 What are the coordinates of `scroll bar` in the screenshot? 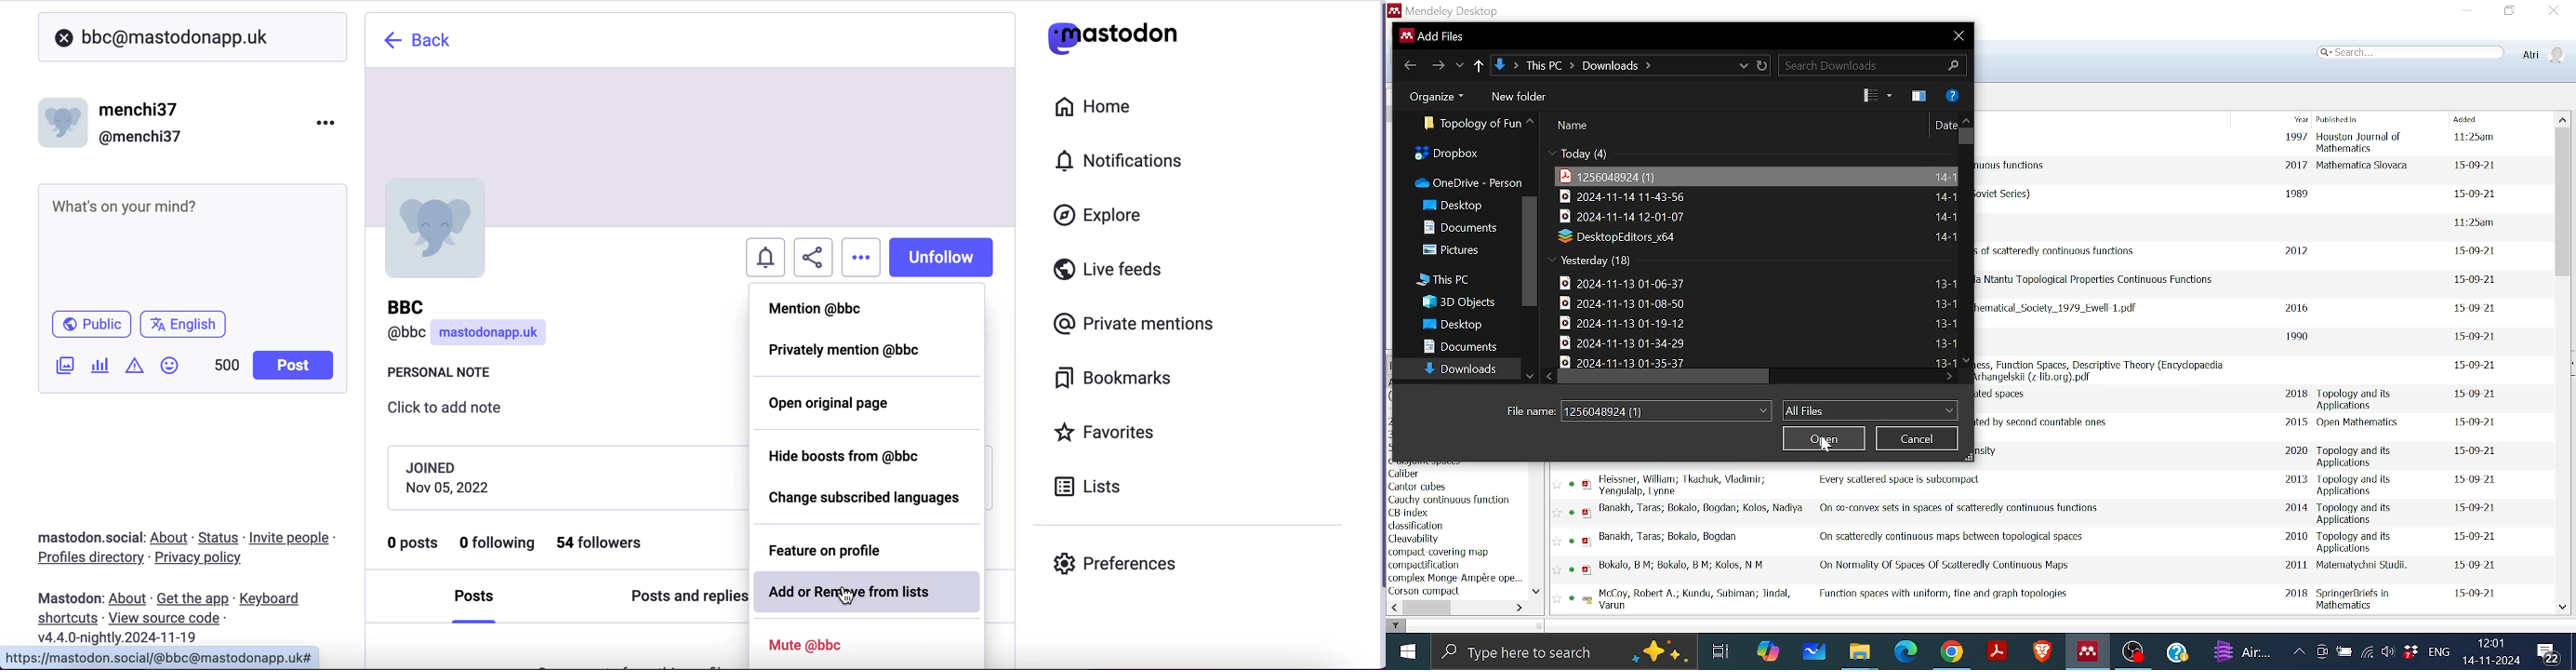 It's located at (1379, 333).